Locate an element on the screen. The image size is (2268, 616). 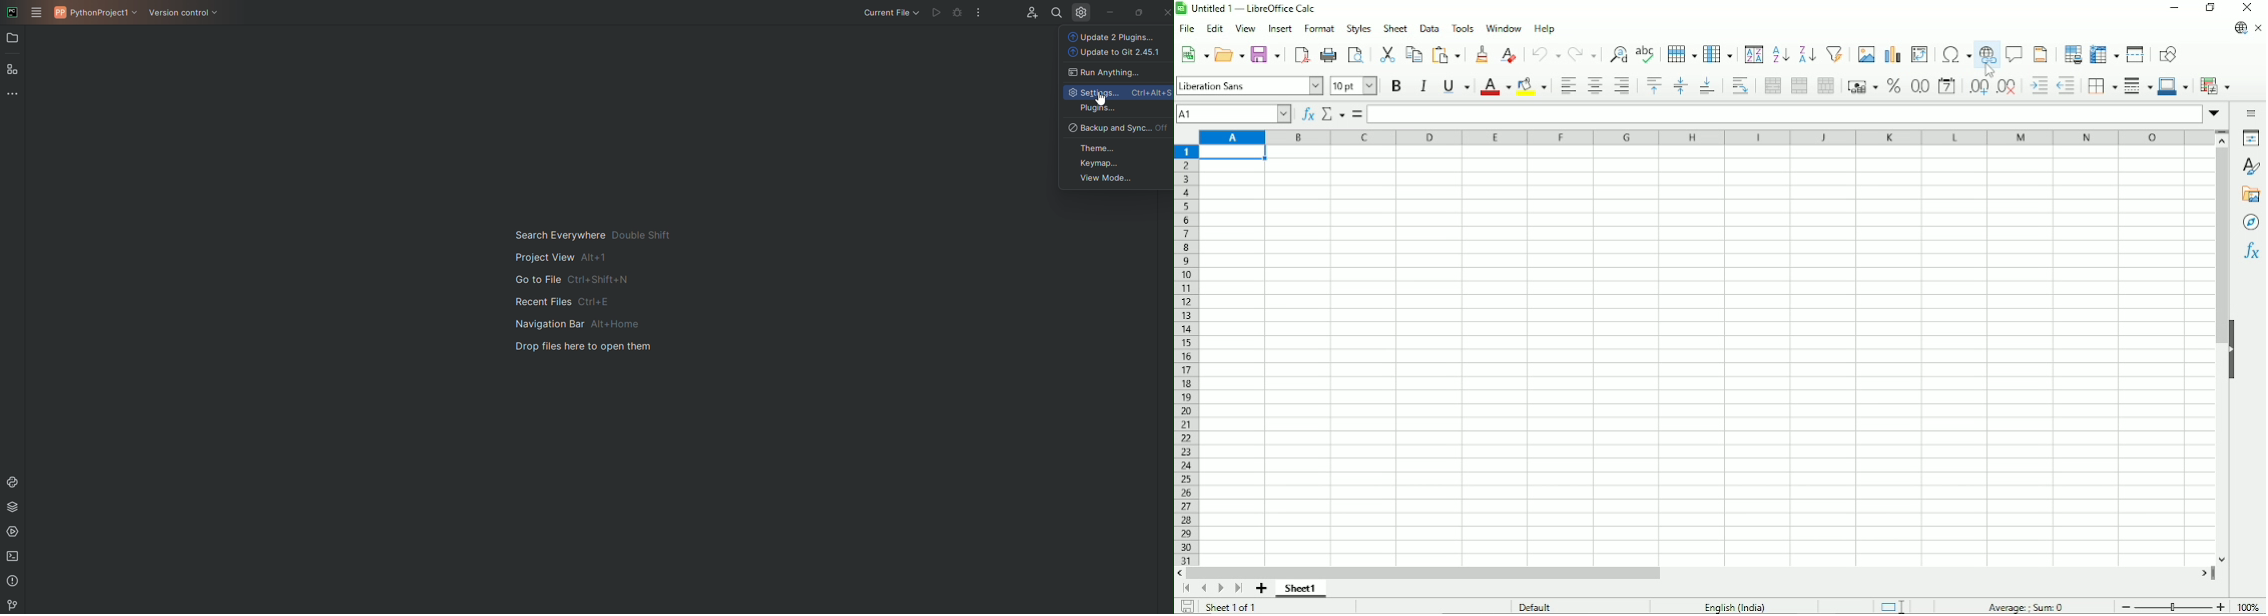
Increase indent is located at coordinates (2037, 86).